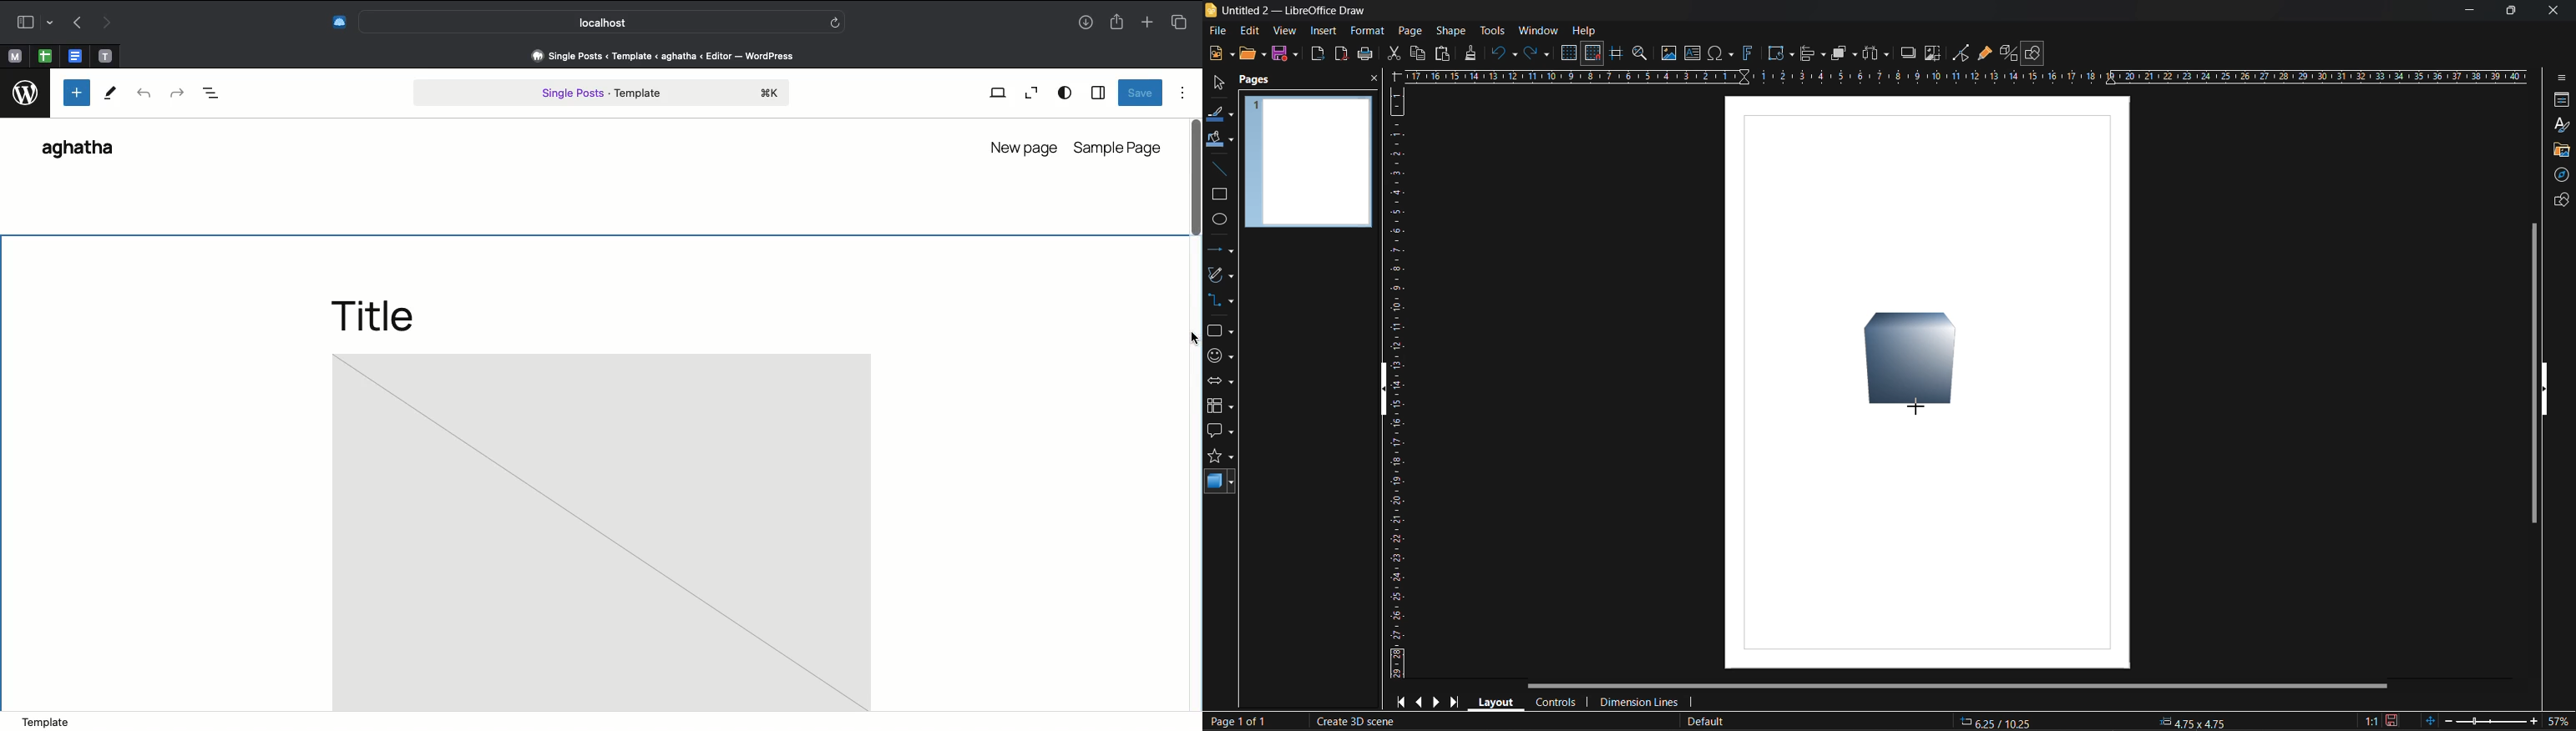 This screenshot has width=2576, height=756. I want to click on fontwork, so click(1751, 52).